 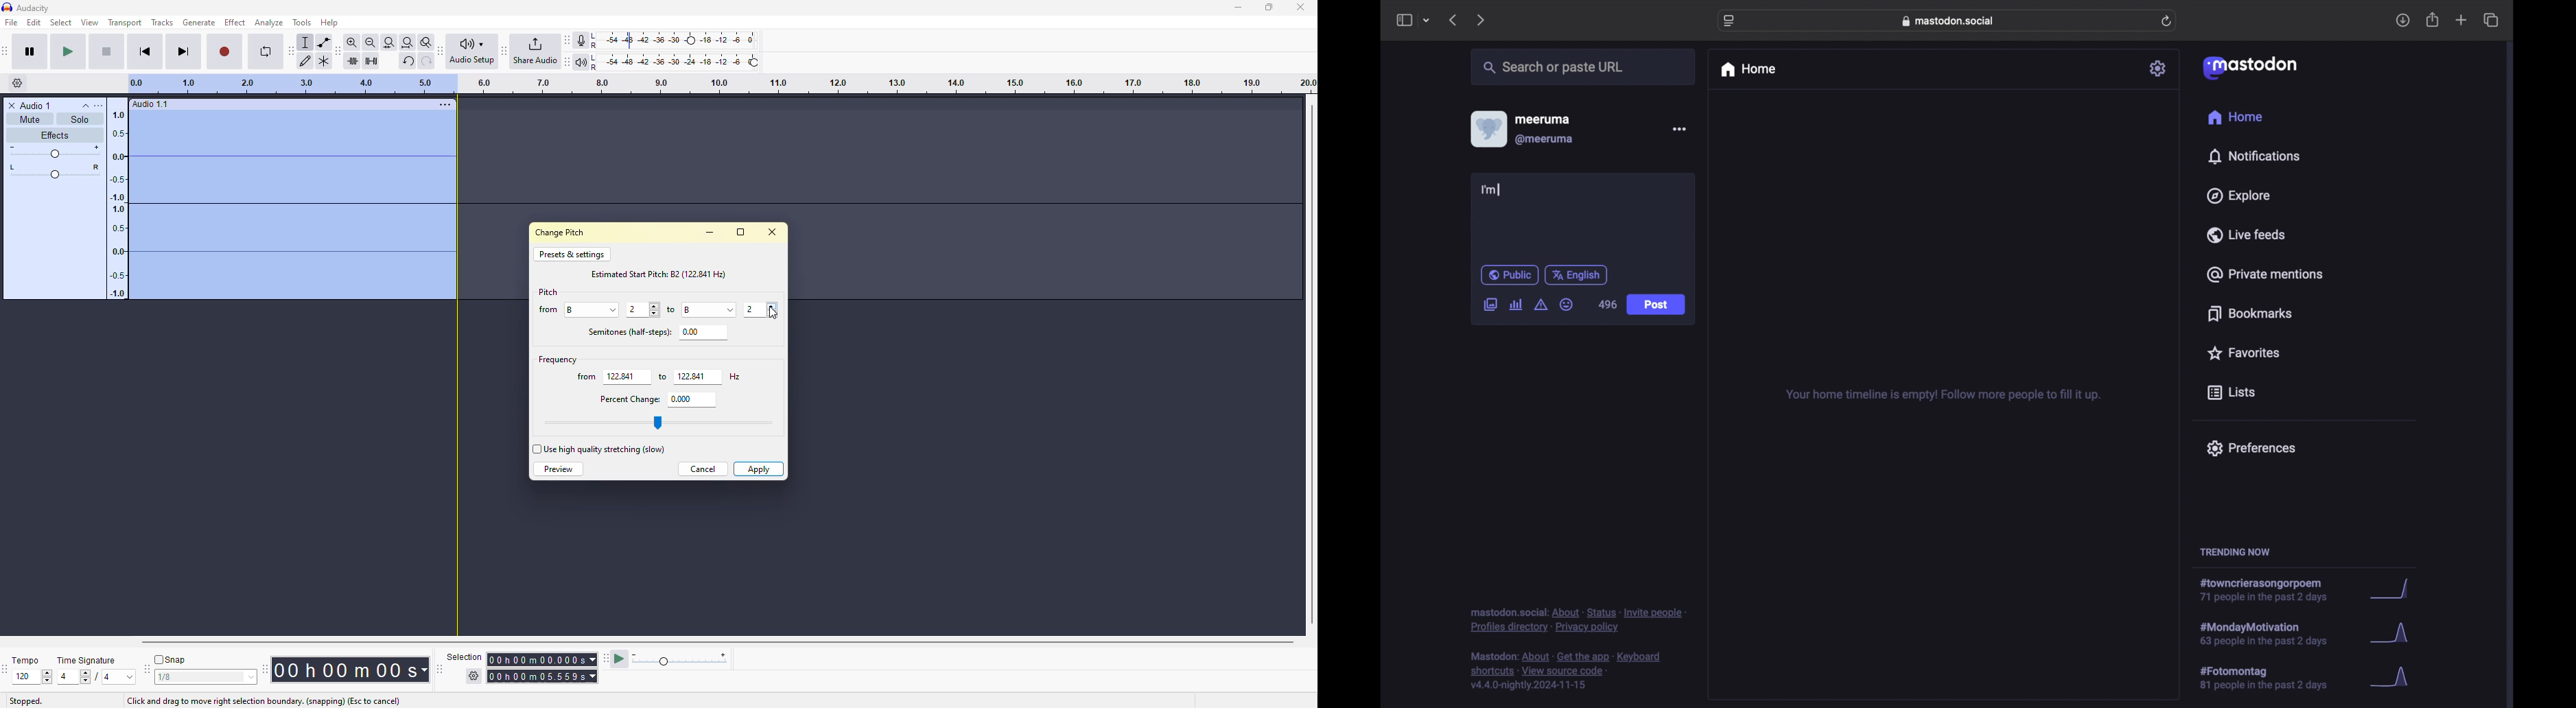 What do you see at coordinates (1546, 140) in the screenshot?
I see `@meeruma` at bounding box center [1546, 140].